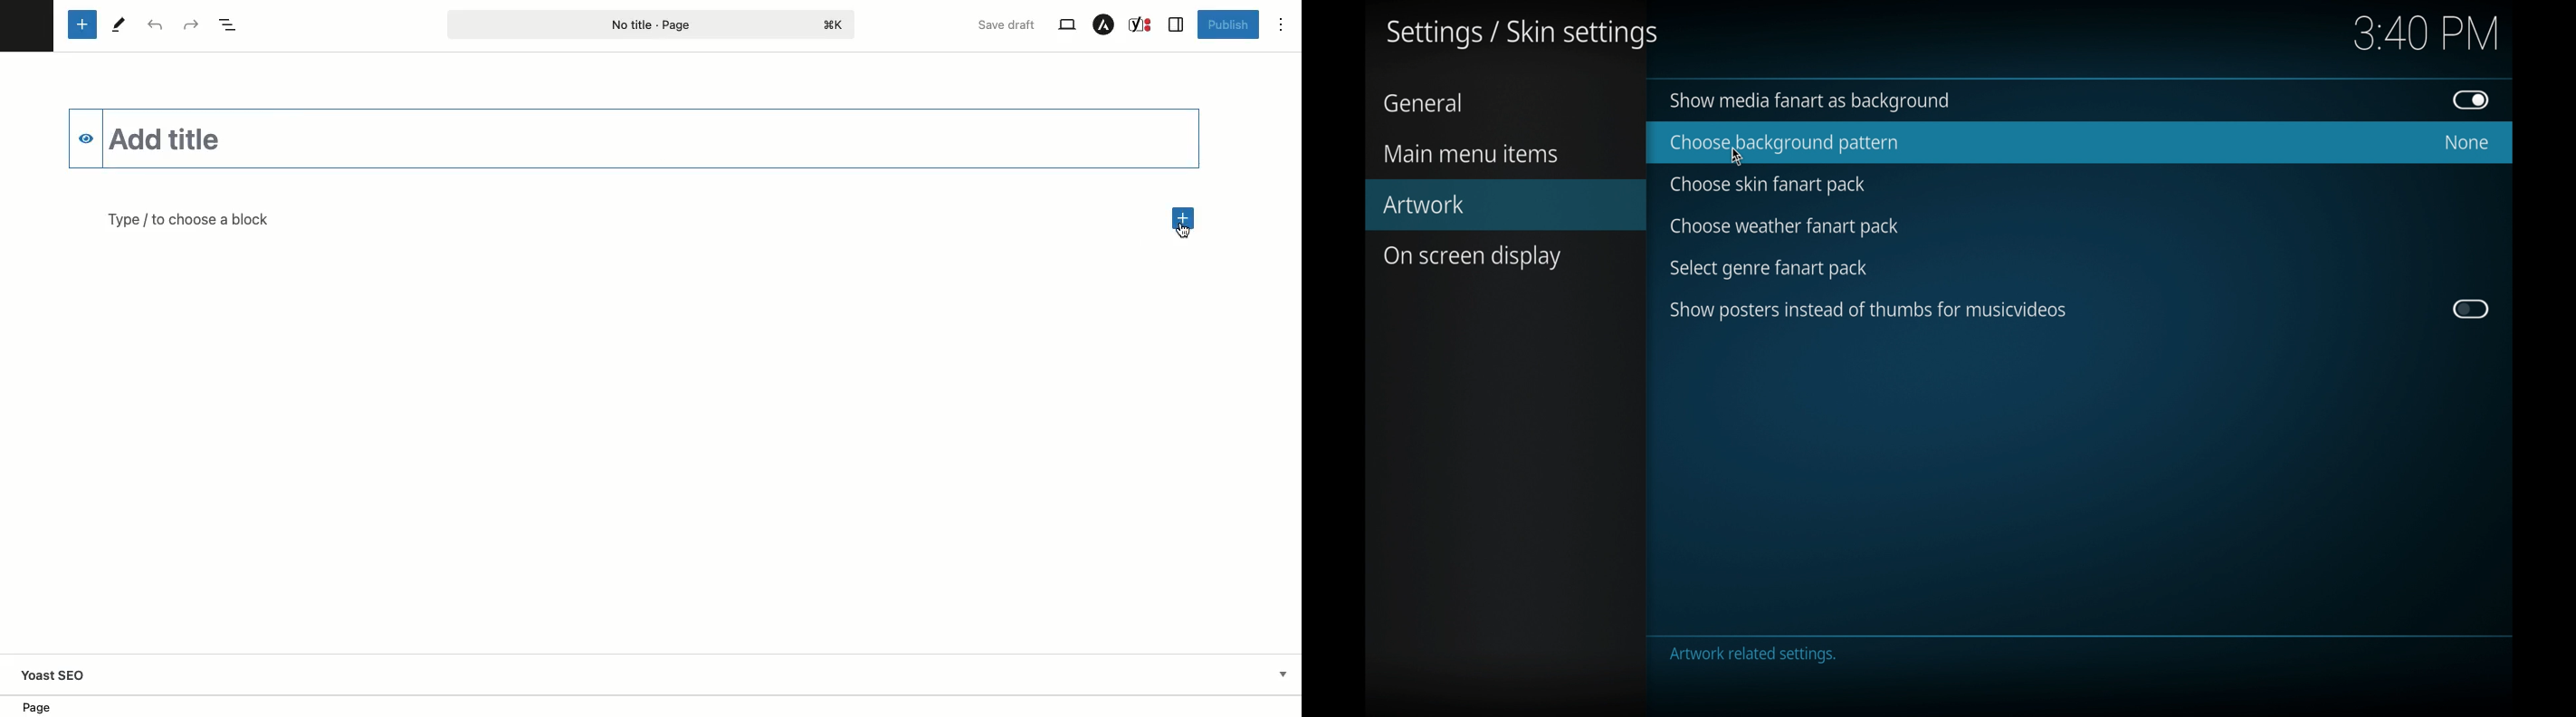  What do you see at coordinates (1506, 205) in the screenshot?
I see `artwork` at bounding box center [1506, 205].